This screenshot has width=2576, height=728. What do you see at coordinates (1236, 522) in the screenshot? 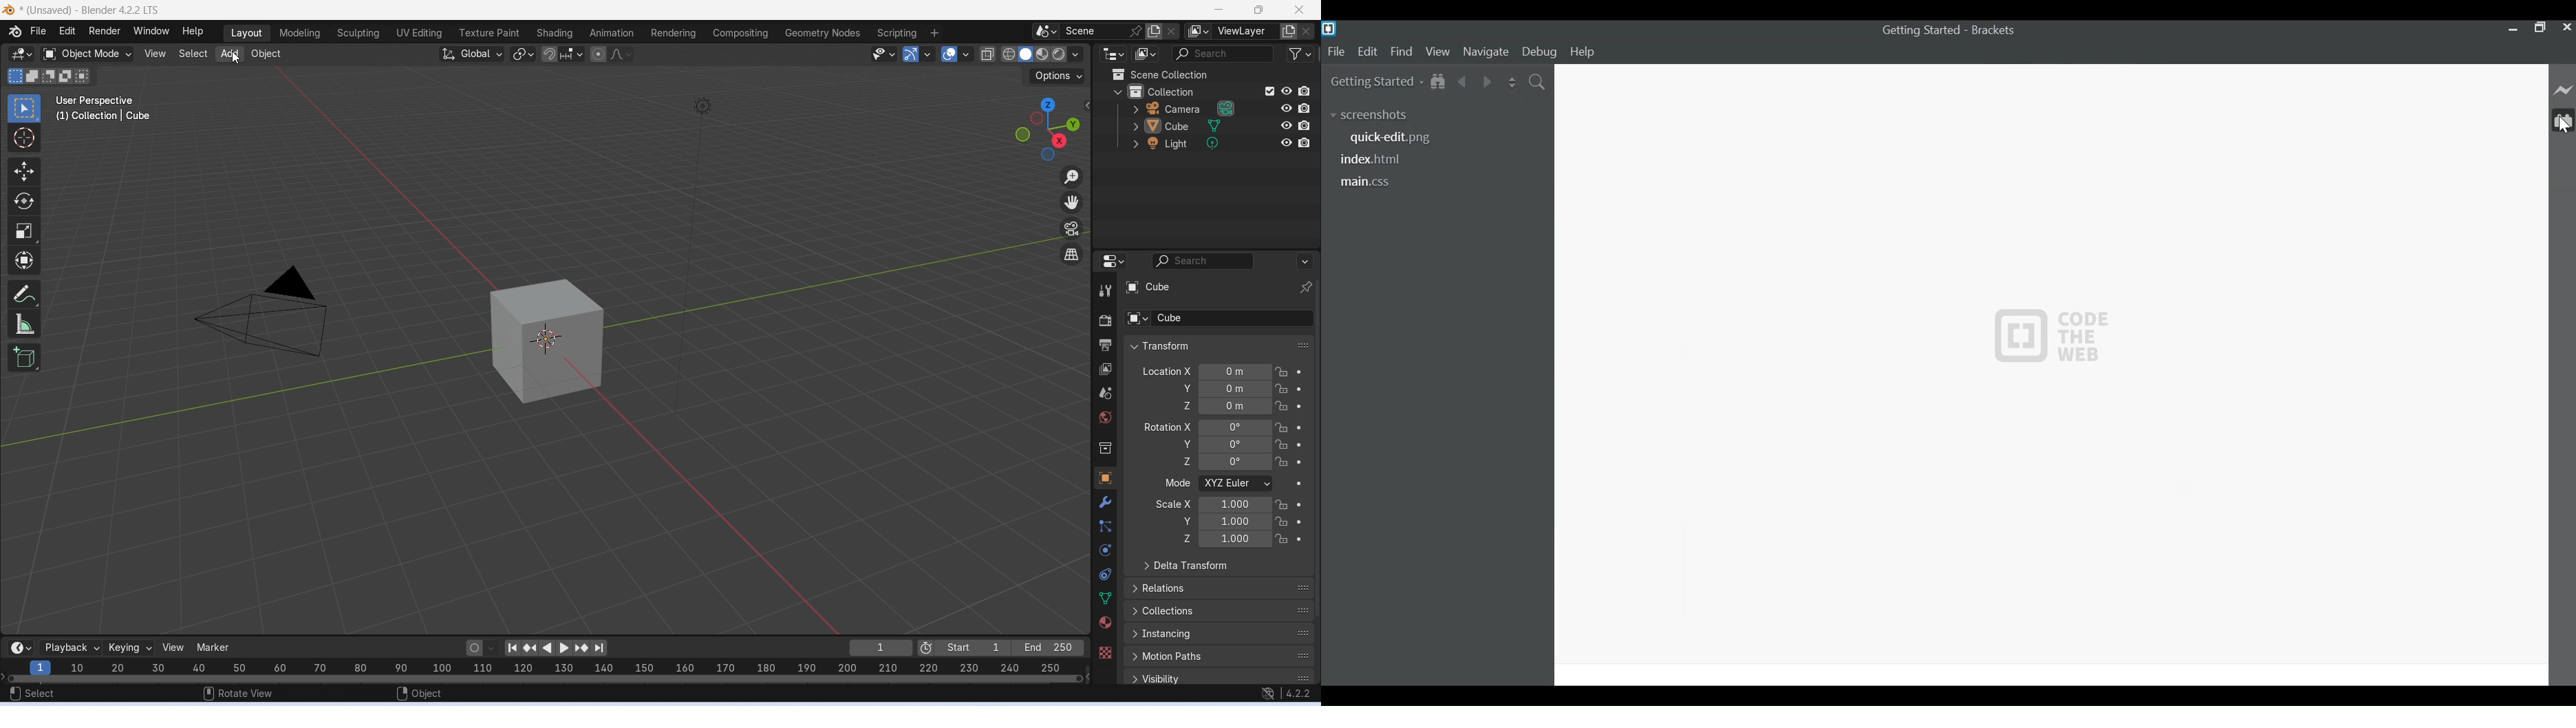
I see `scale` at bounding box center [1236, 522].